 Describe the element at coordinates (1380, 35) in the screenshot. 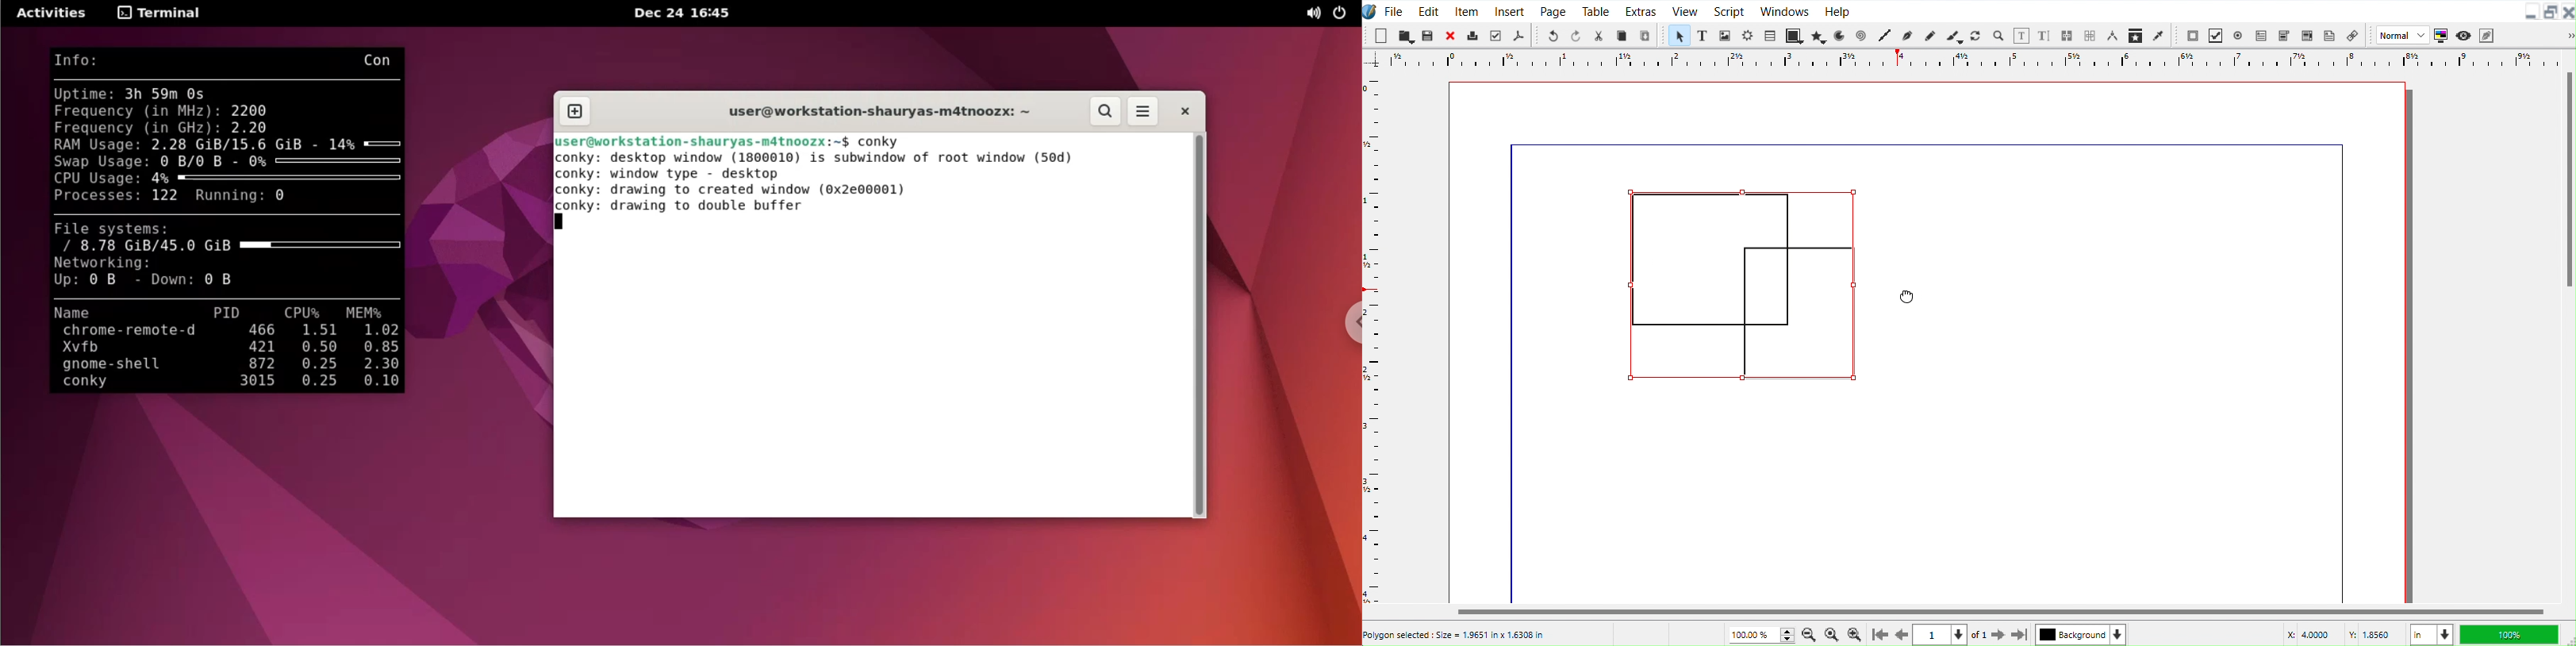

I see `New` at that location.